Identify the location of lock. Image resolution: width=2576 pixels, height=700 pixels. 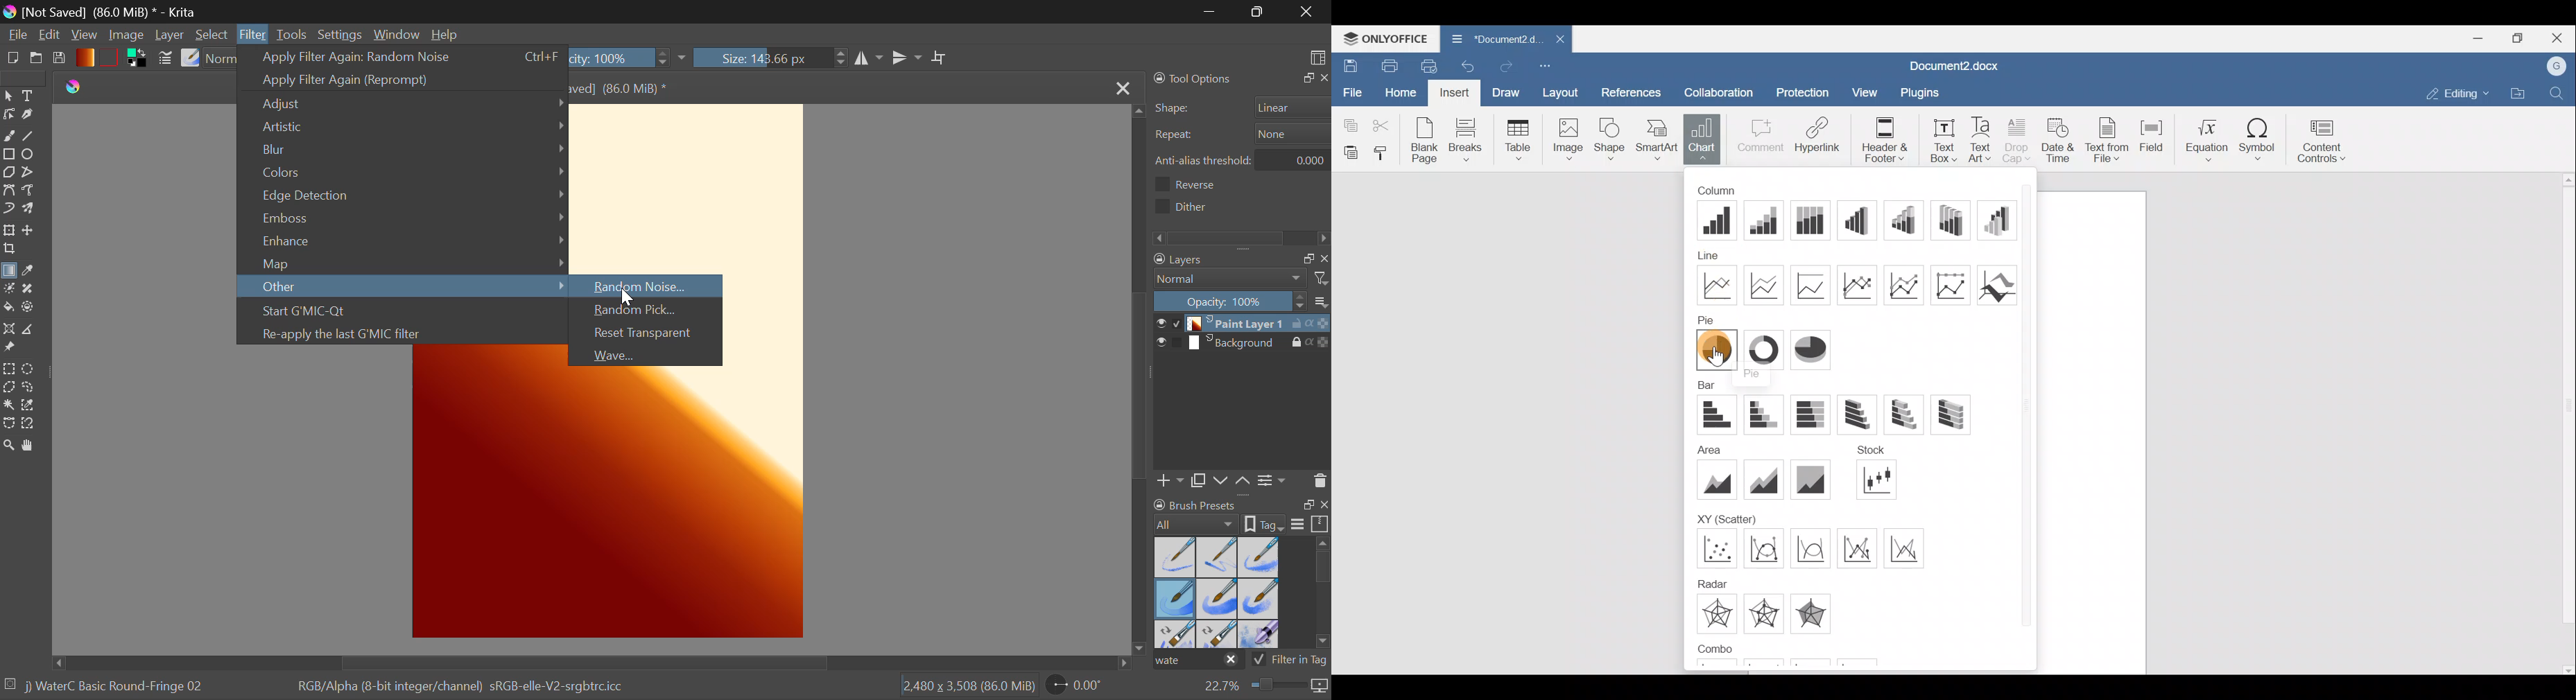
(1299, 343).